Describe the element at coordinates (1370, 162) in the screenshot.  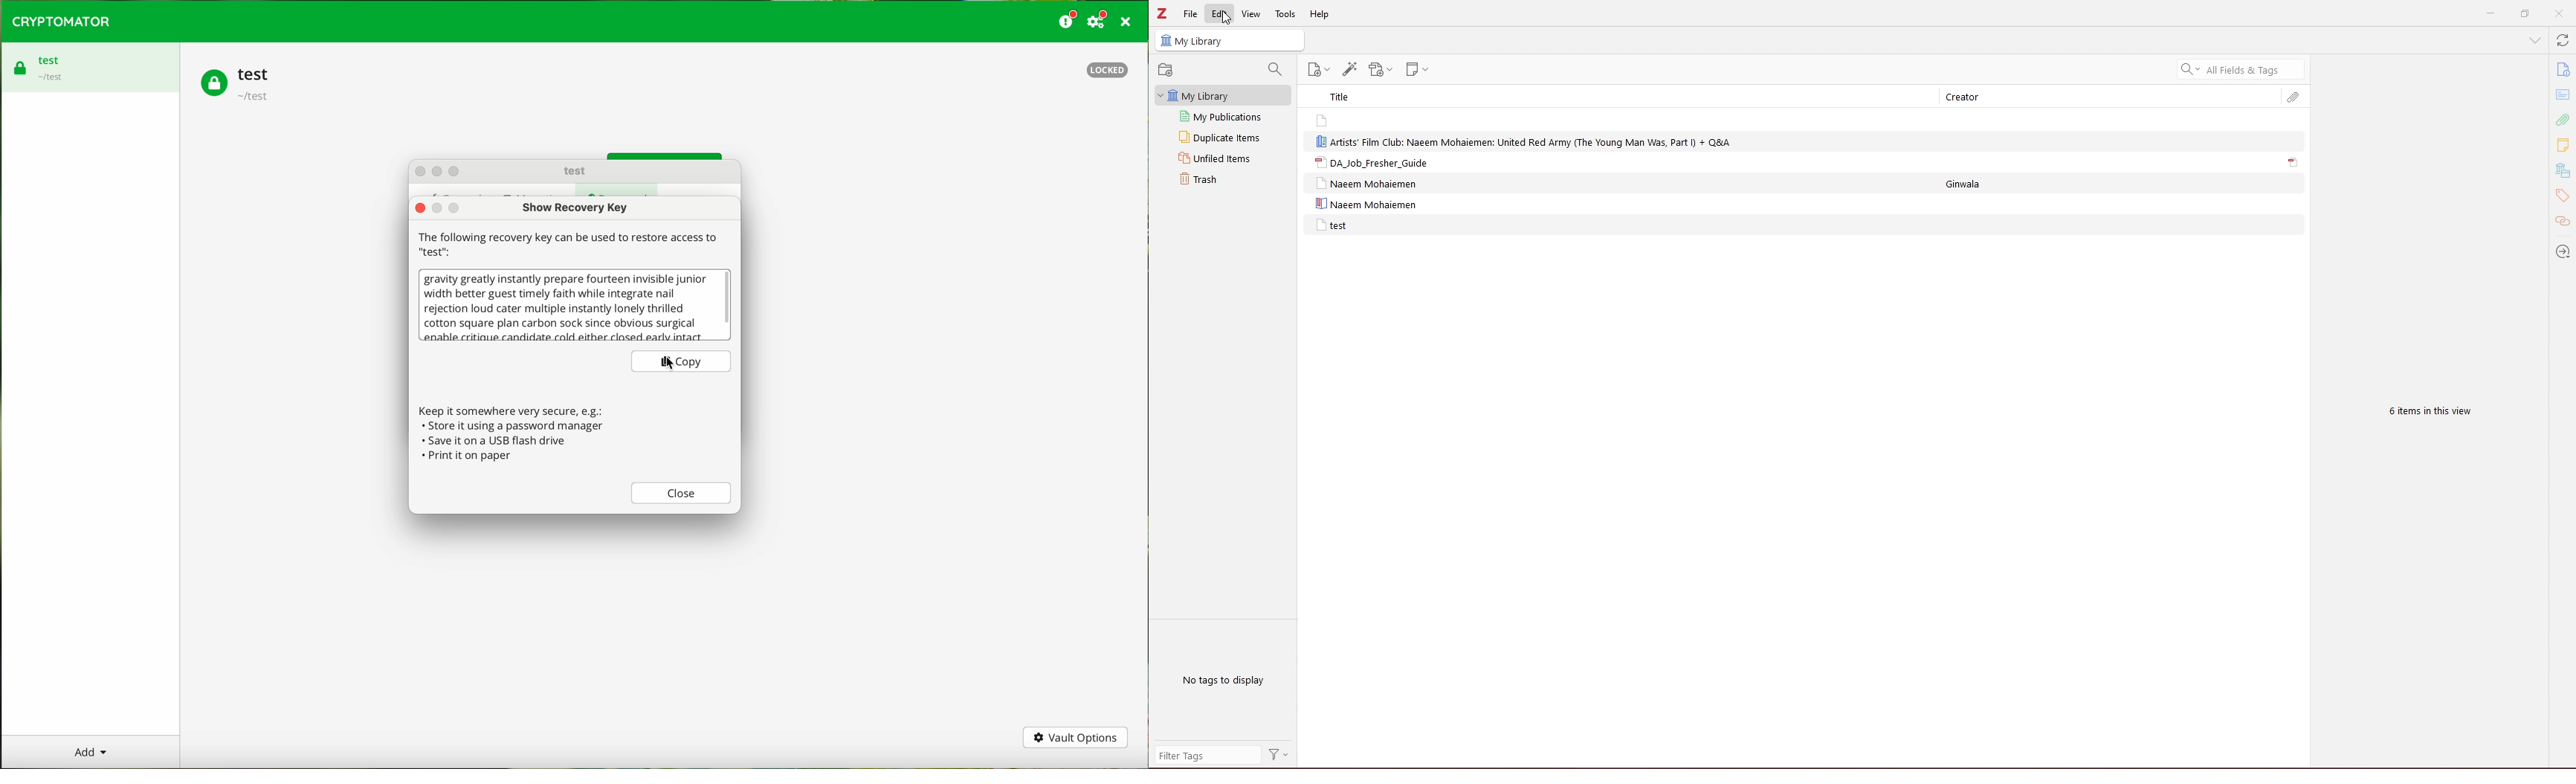
I see `DA_Job_Fresher_Guide` at that location.